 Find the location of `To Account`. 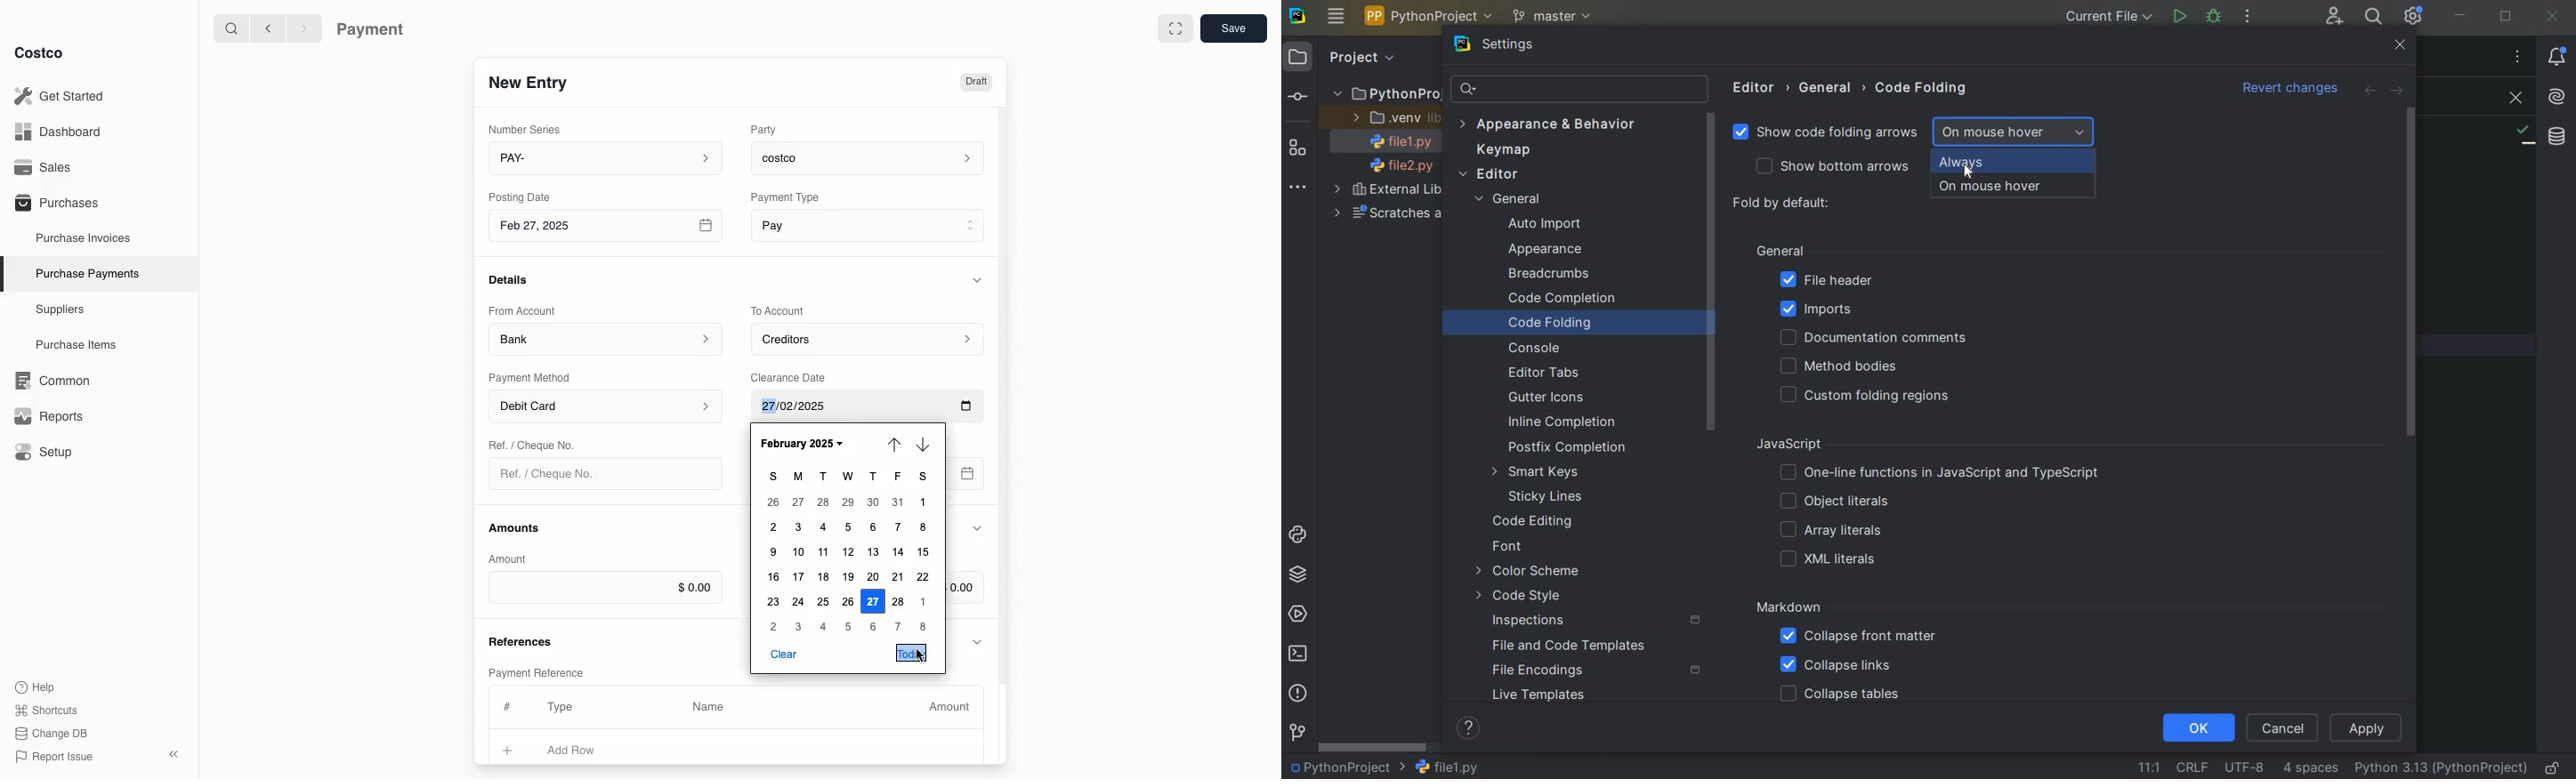

To Account is located at coordinates (779, 310).